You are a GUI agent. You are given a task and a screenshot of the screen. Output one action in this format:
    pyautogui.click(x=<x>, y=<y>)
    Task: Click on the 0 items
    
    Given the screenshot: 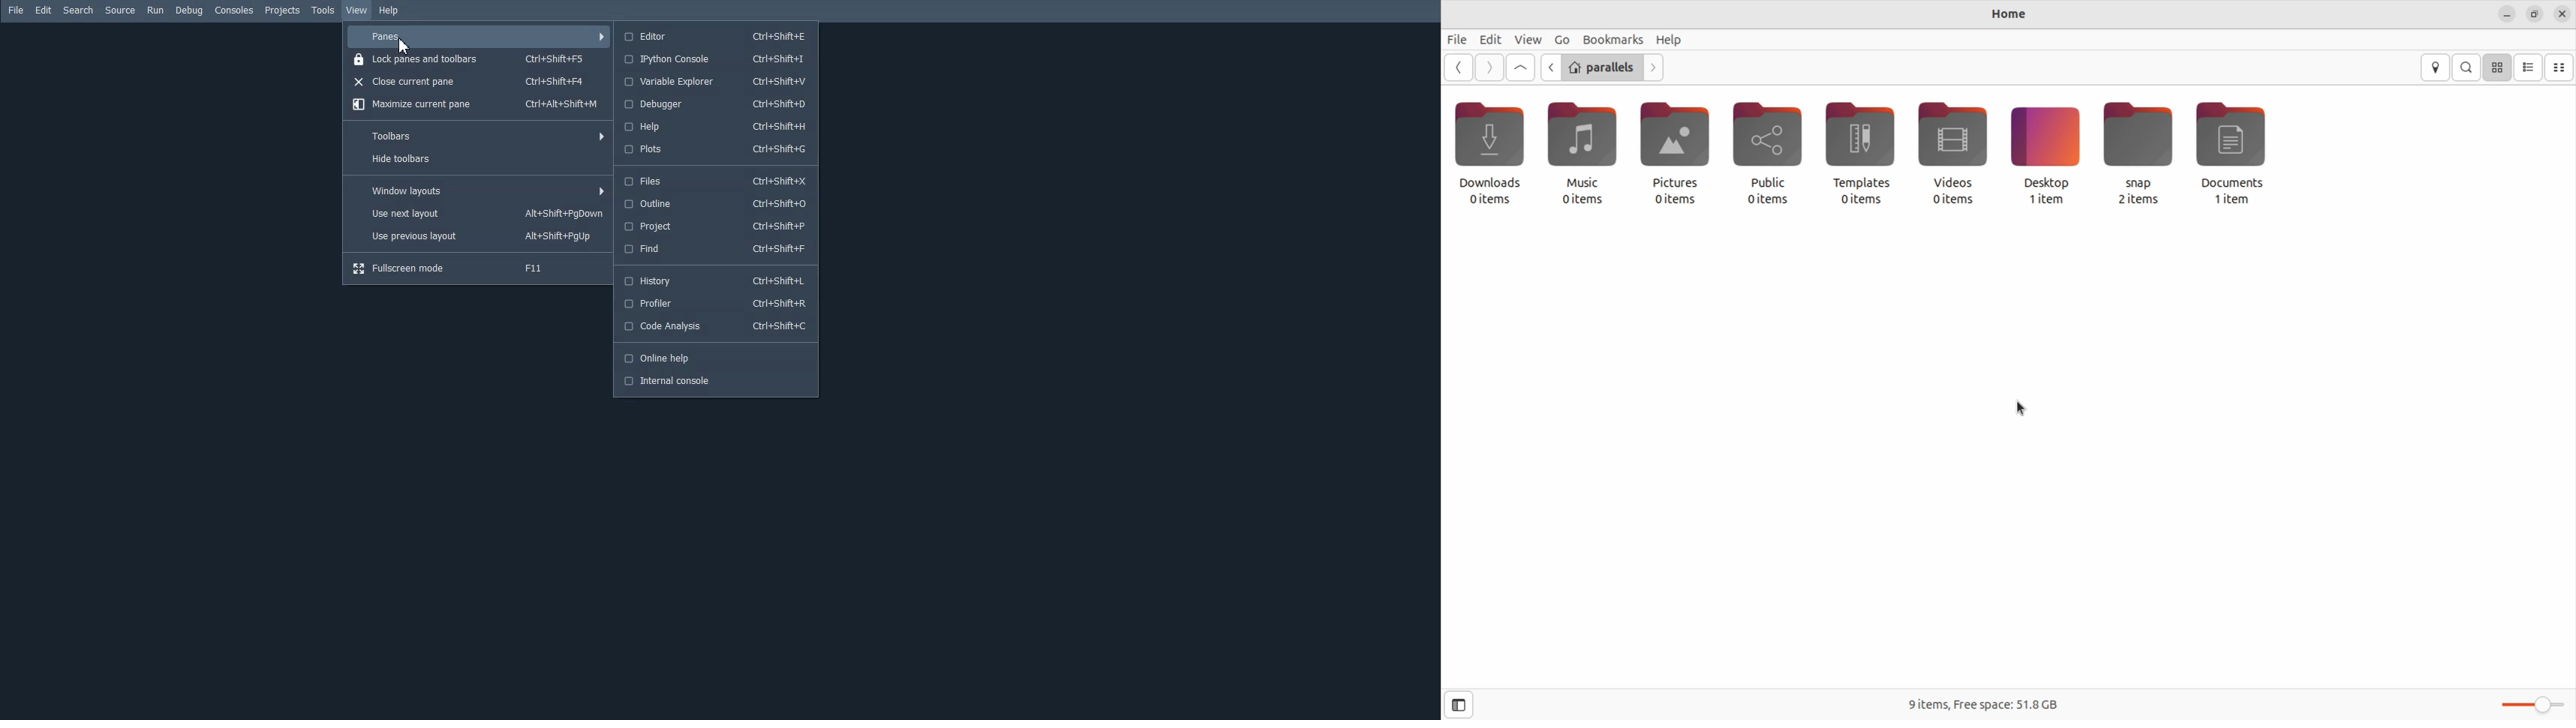 What is the action you would take?
    pyautogui.click(x=1767, y=200)
    